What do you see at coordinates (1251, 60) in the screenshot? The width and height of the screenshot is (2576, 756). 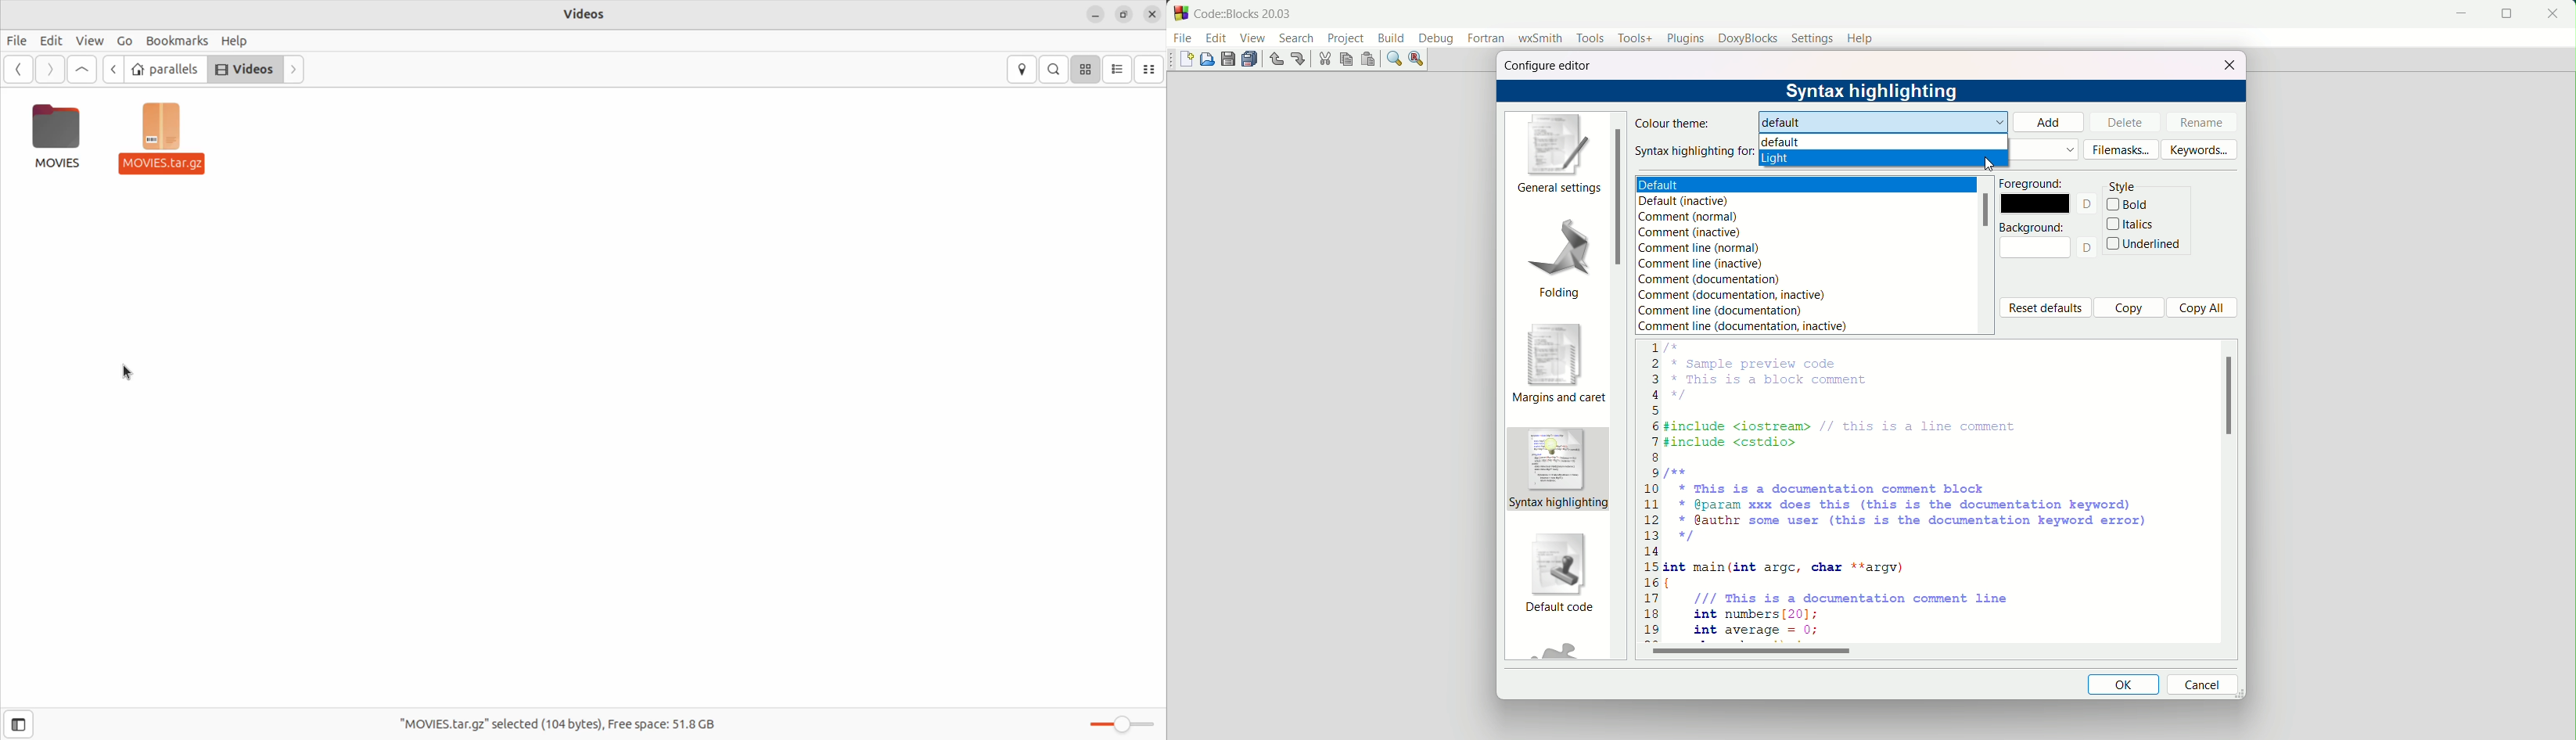 I see `save all` at bounding box center [1251, 60].